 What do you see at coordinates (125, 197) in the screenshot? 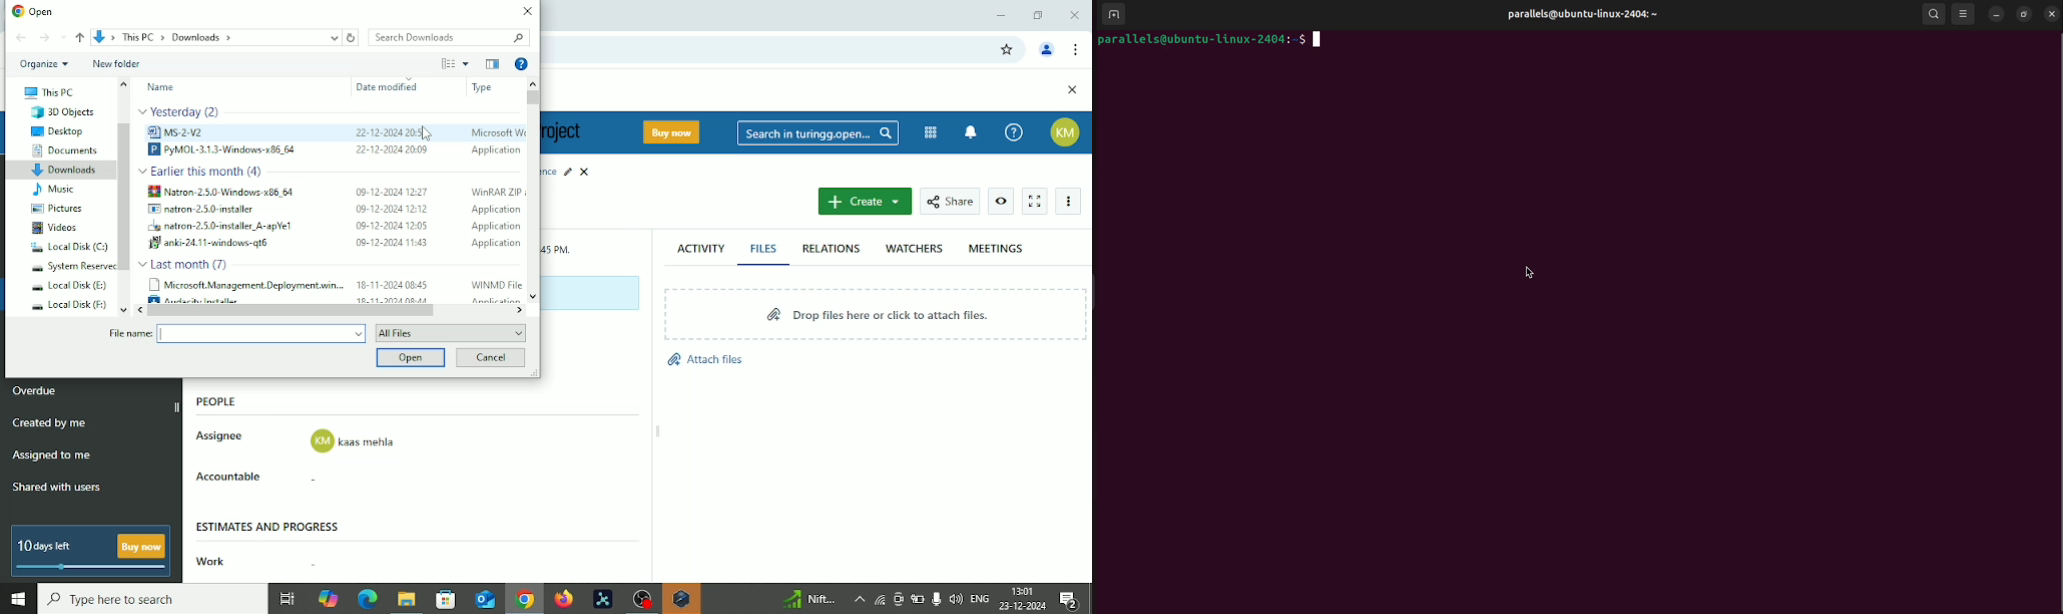
I see `Vertical scrollbar` at bounding box center [125, 197].